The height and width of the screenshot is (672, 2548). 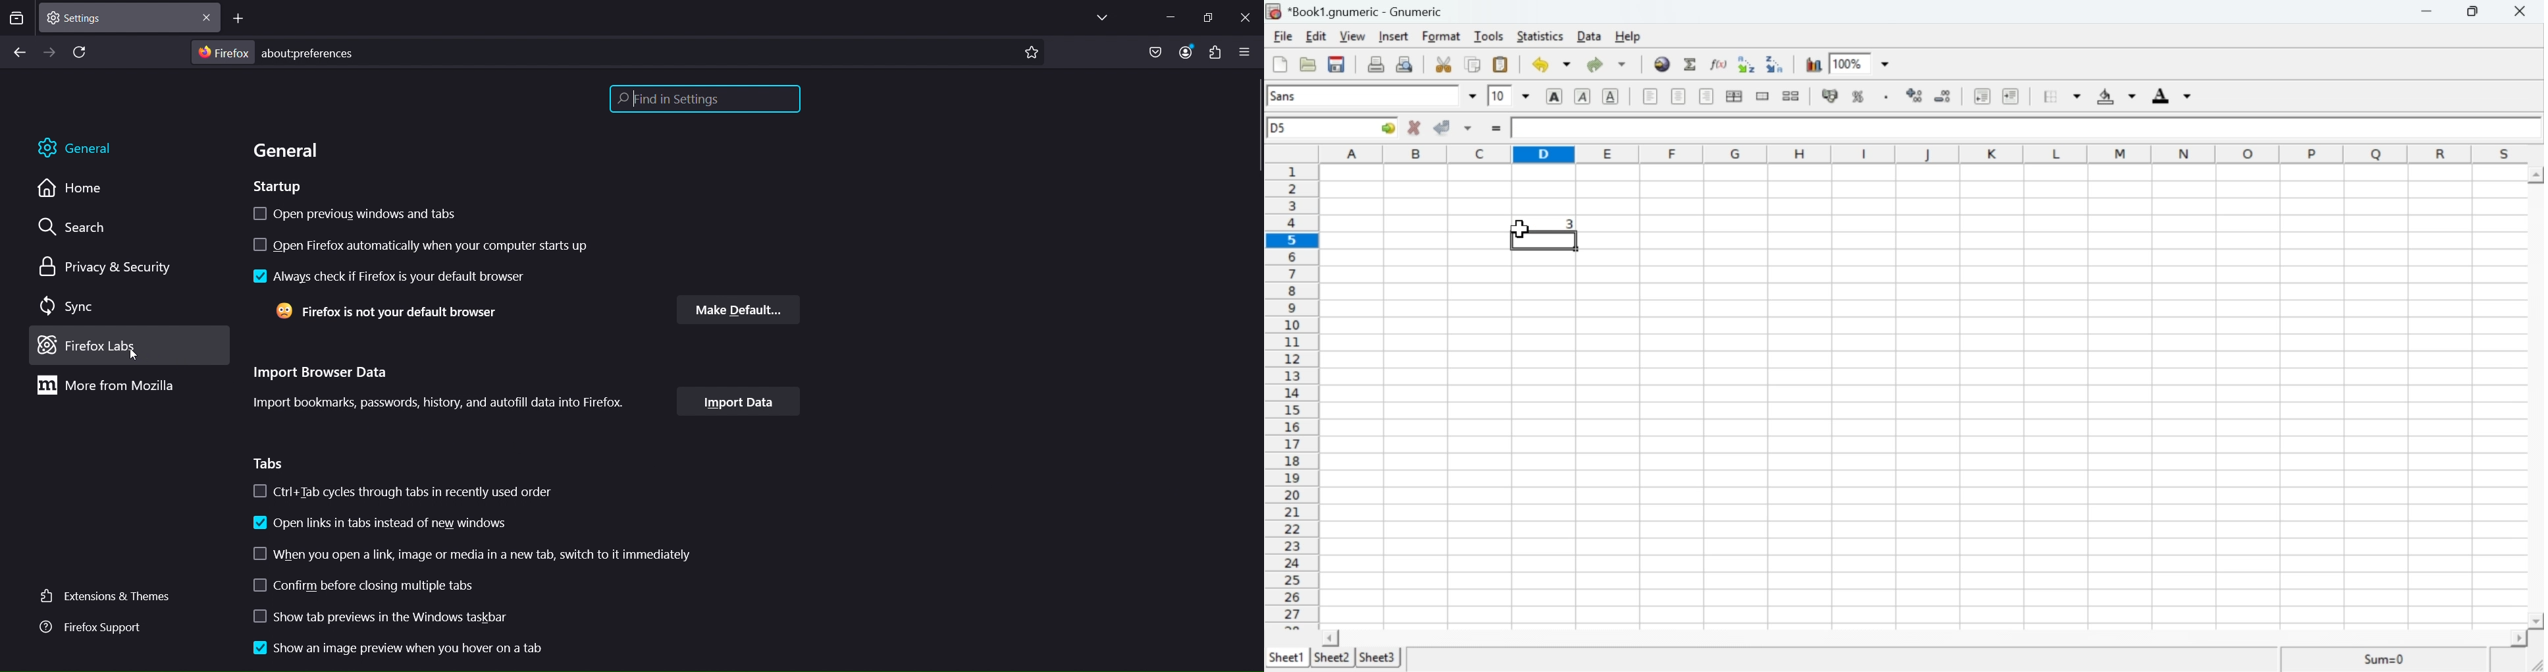 What do you see at coordinates (2516, 638) in the screenshot?
I see `scroll right` at bounding box center [2516, 638].